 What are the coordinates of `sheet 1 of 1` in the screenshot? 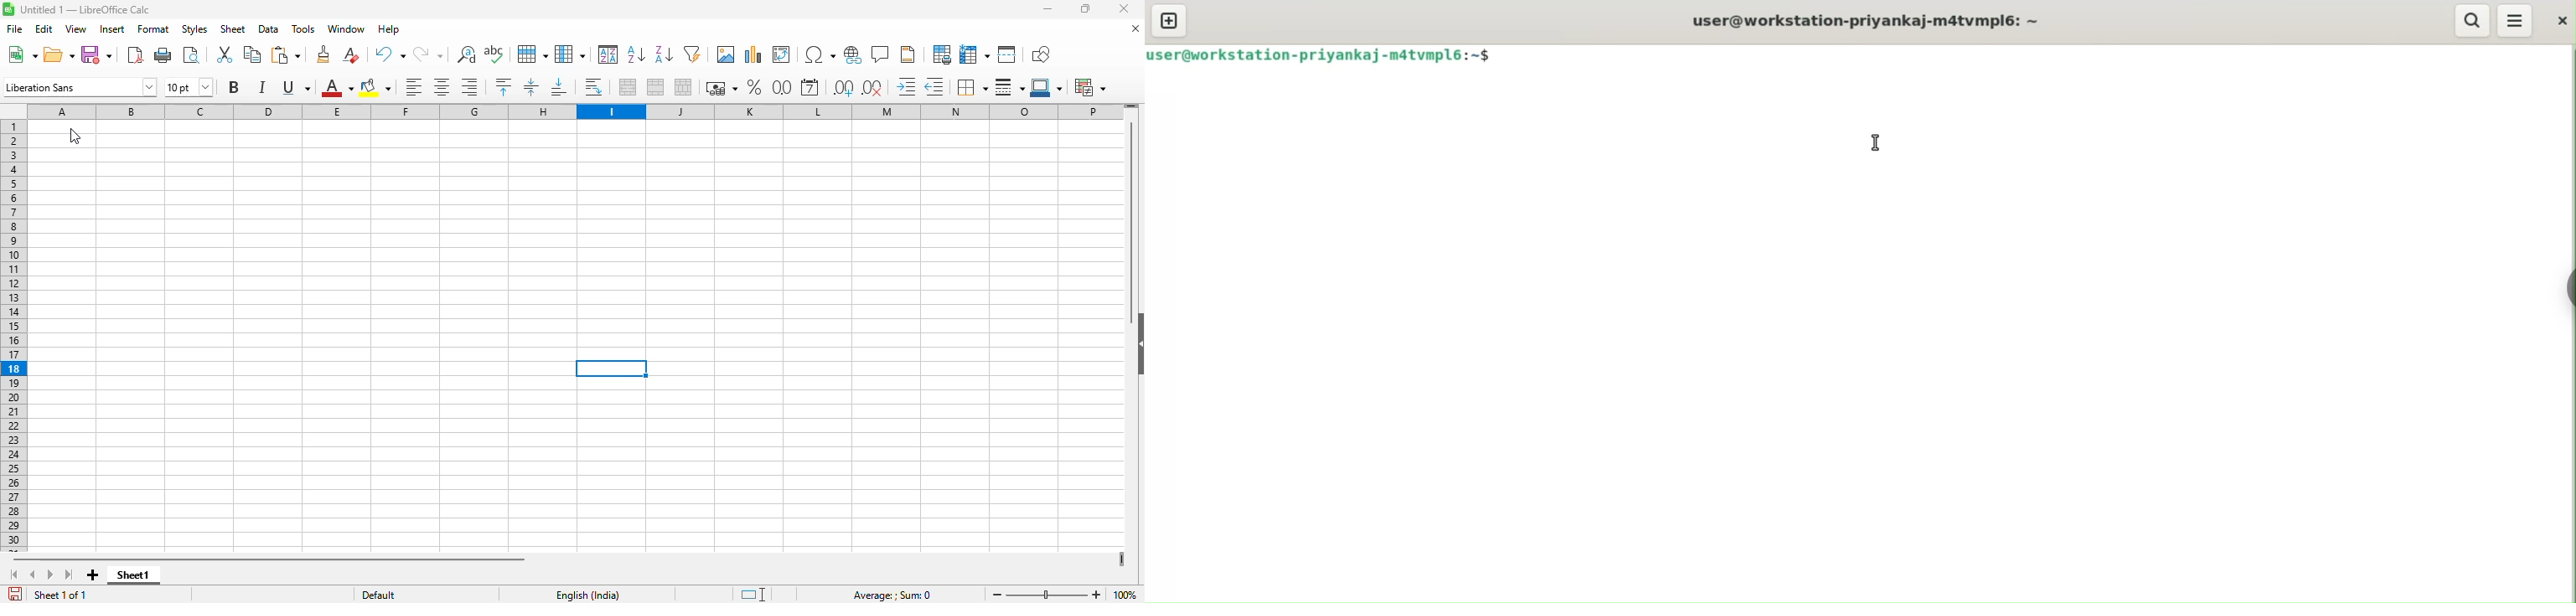 It's located at (61, 595).